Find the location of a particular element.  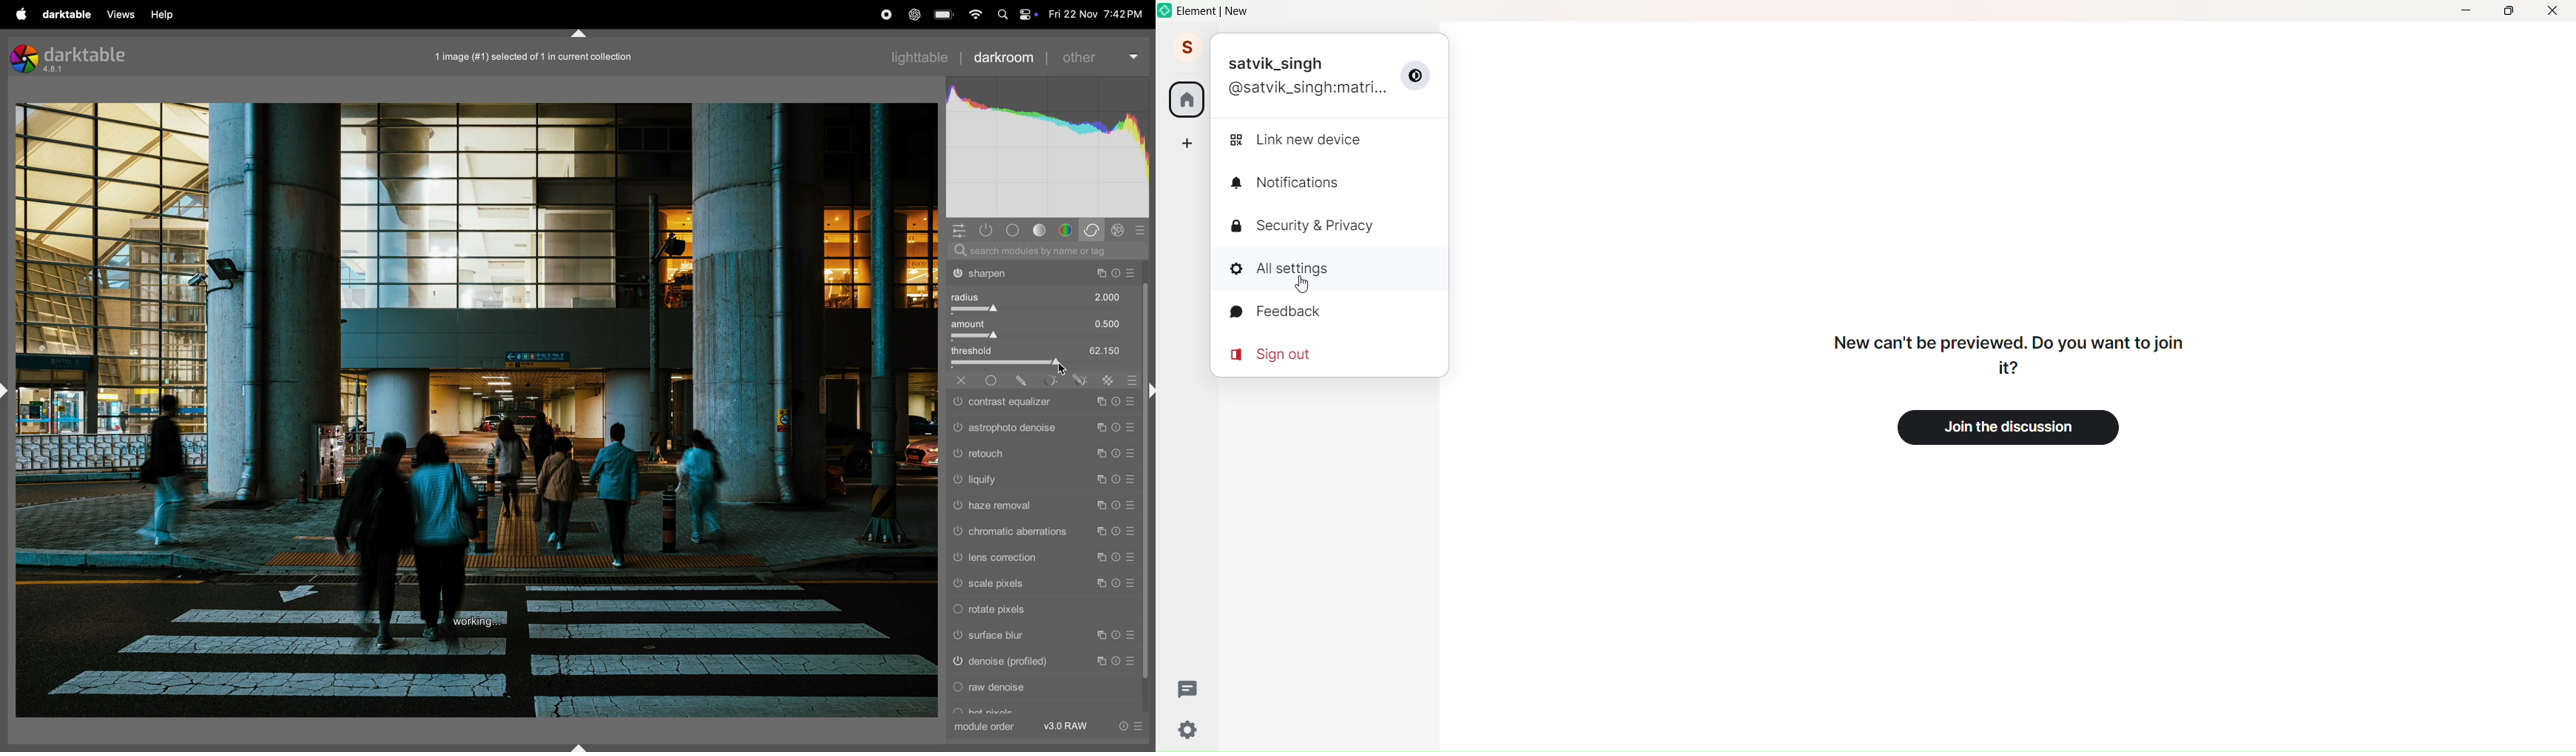

apple menu is located at coordinates (20, 14).